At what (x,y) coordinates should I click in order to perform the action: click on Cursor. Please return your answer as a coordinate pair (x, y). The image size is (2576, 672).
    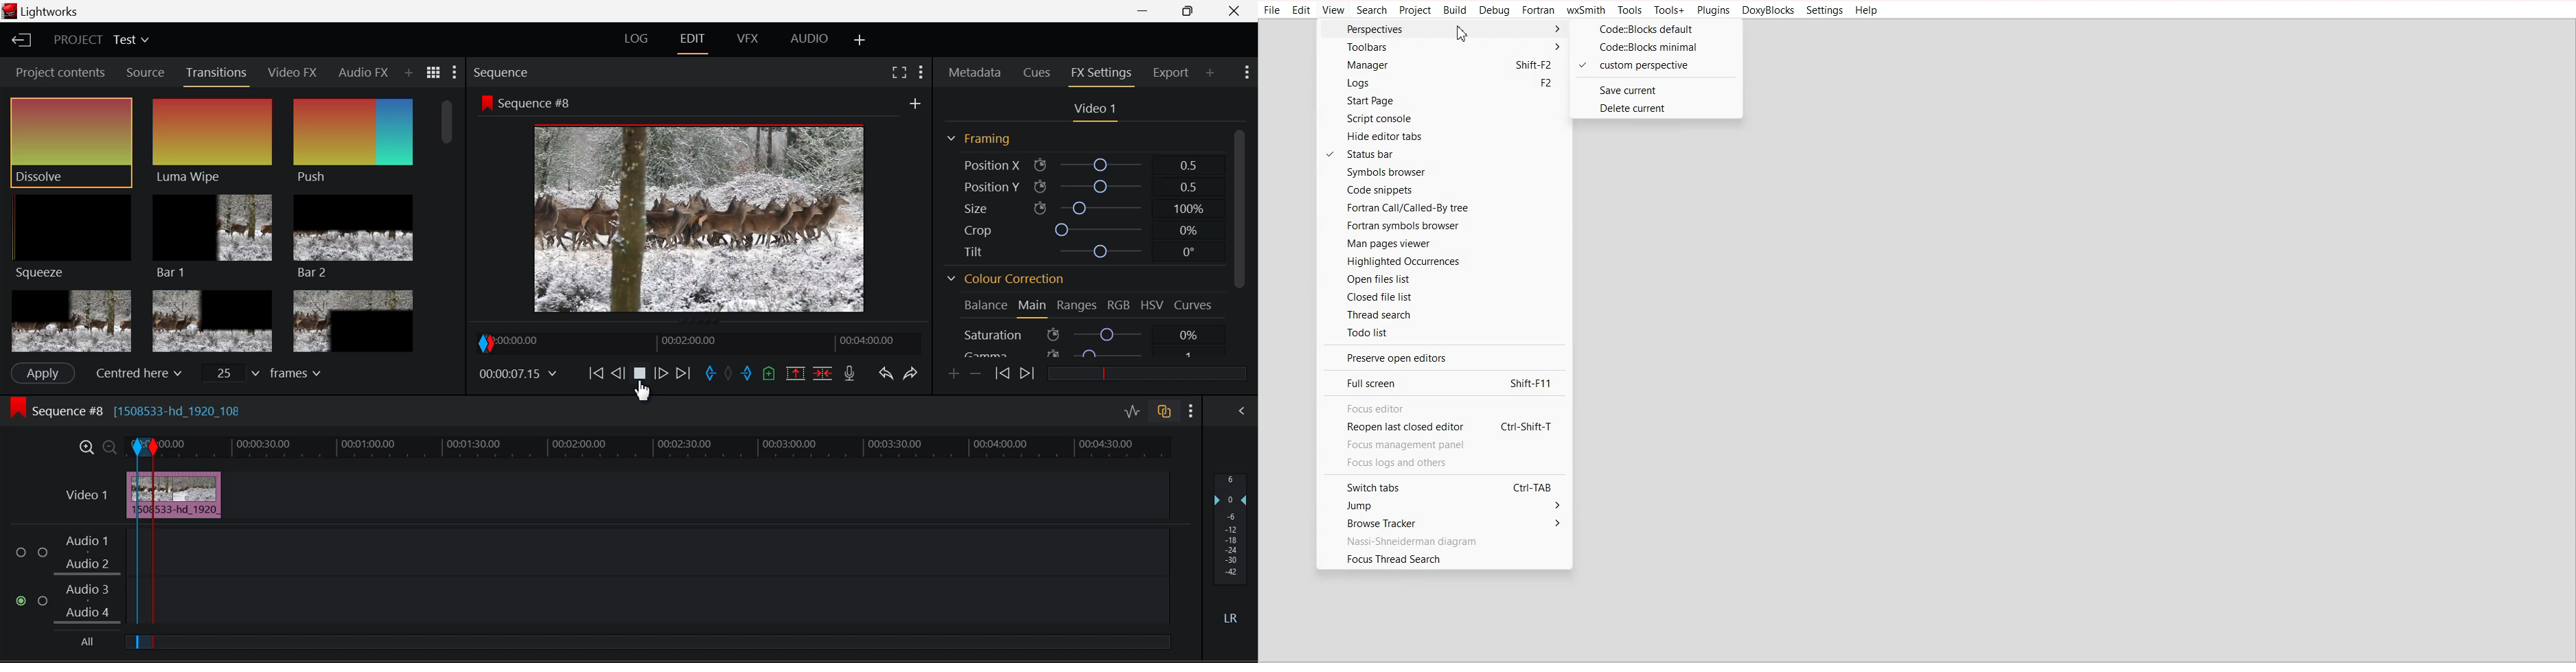
    Looking at the image, I should click on (1463, 34).